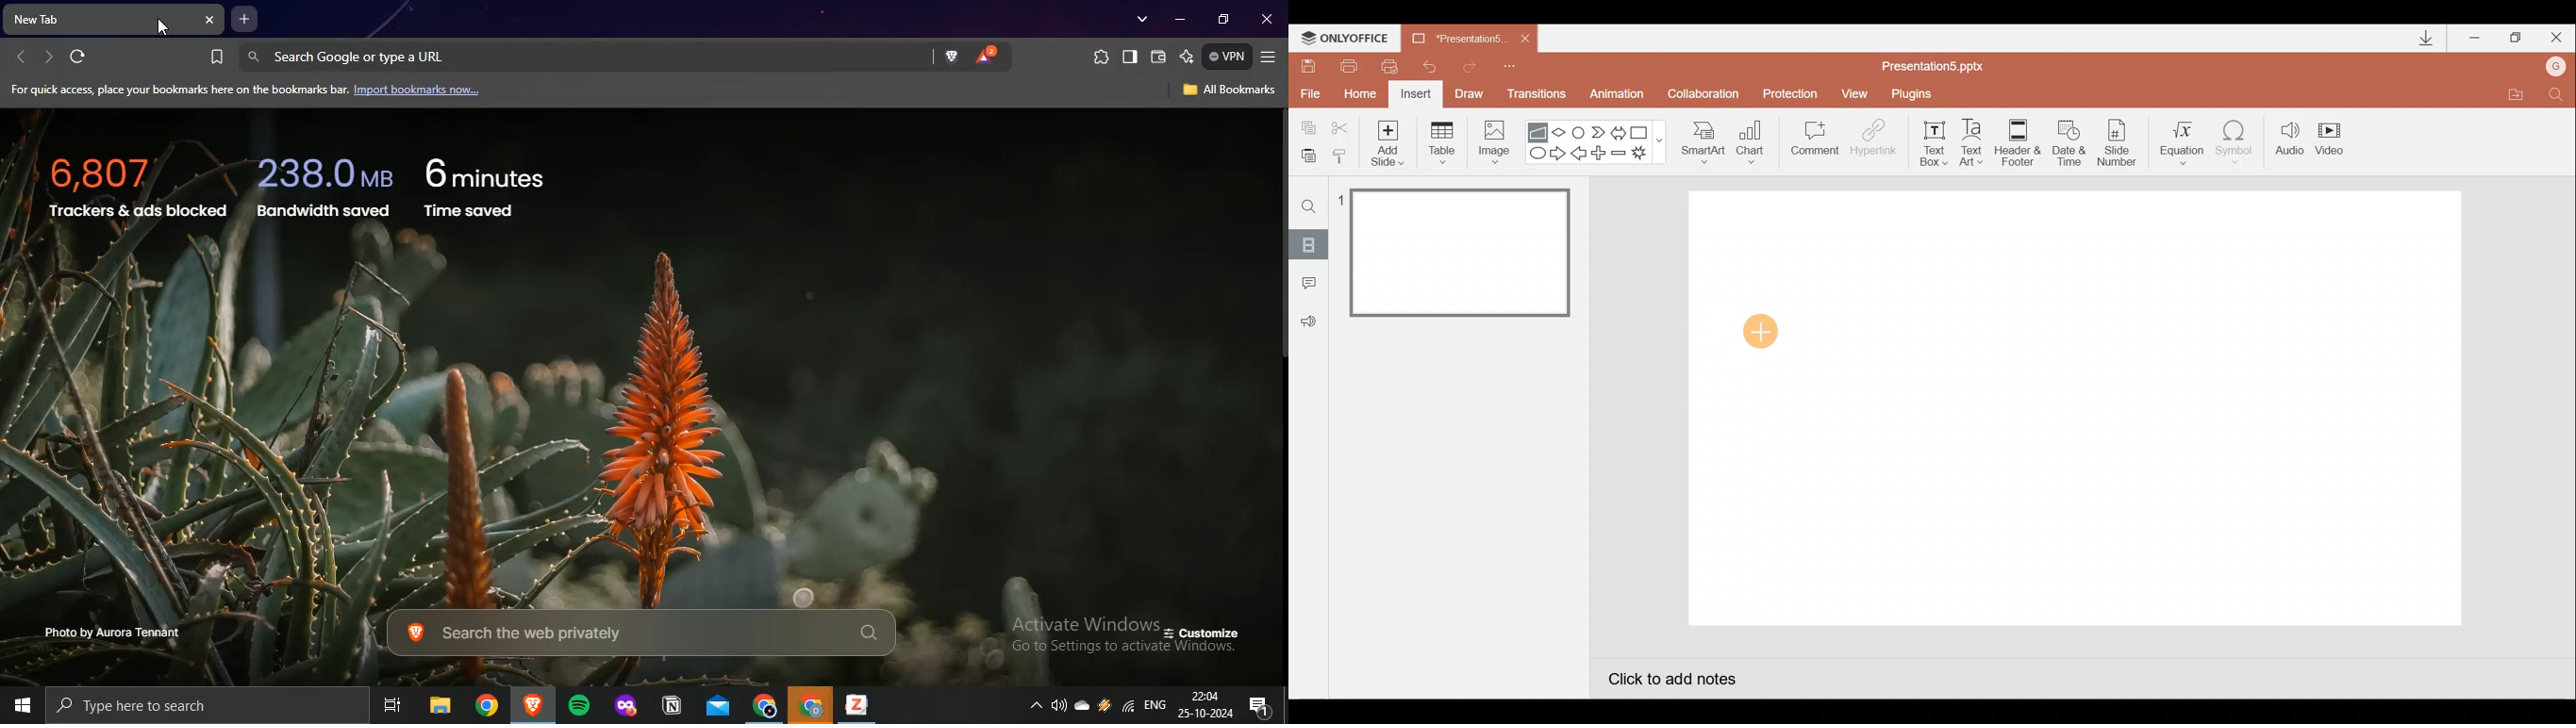 The width and height of the screenshot is (2576, 728). Describe the element at coordinates (1580, 155) in the screenshot. I see `Left arrow` at that location.